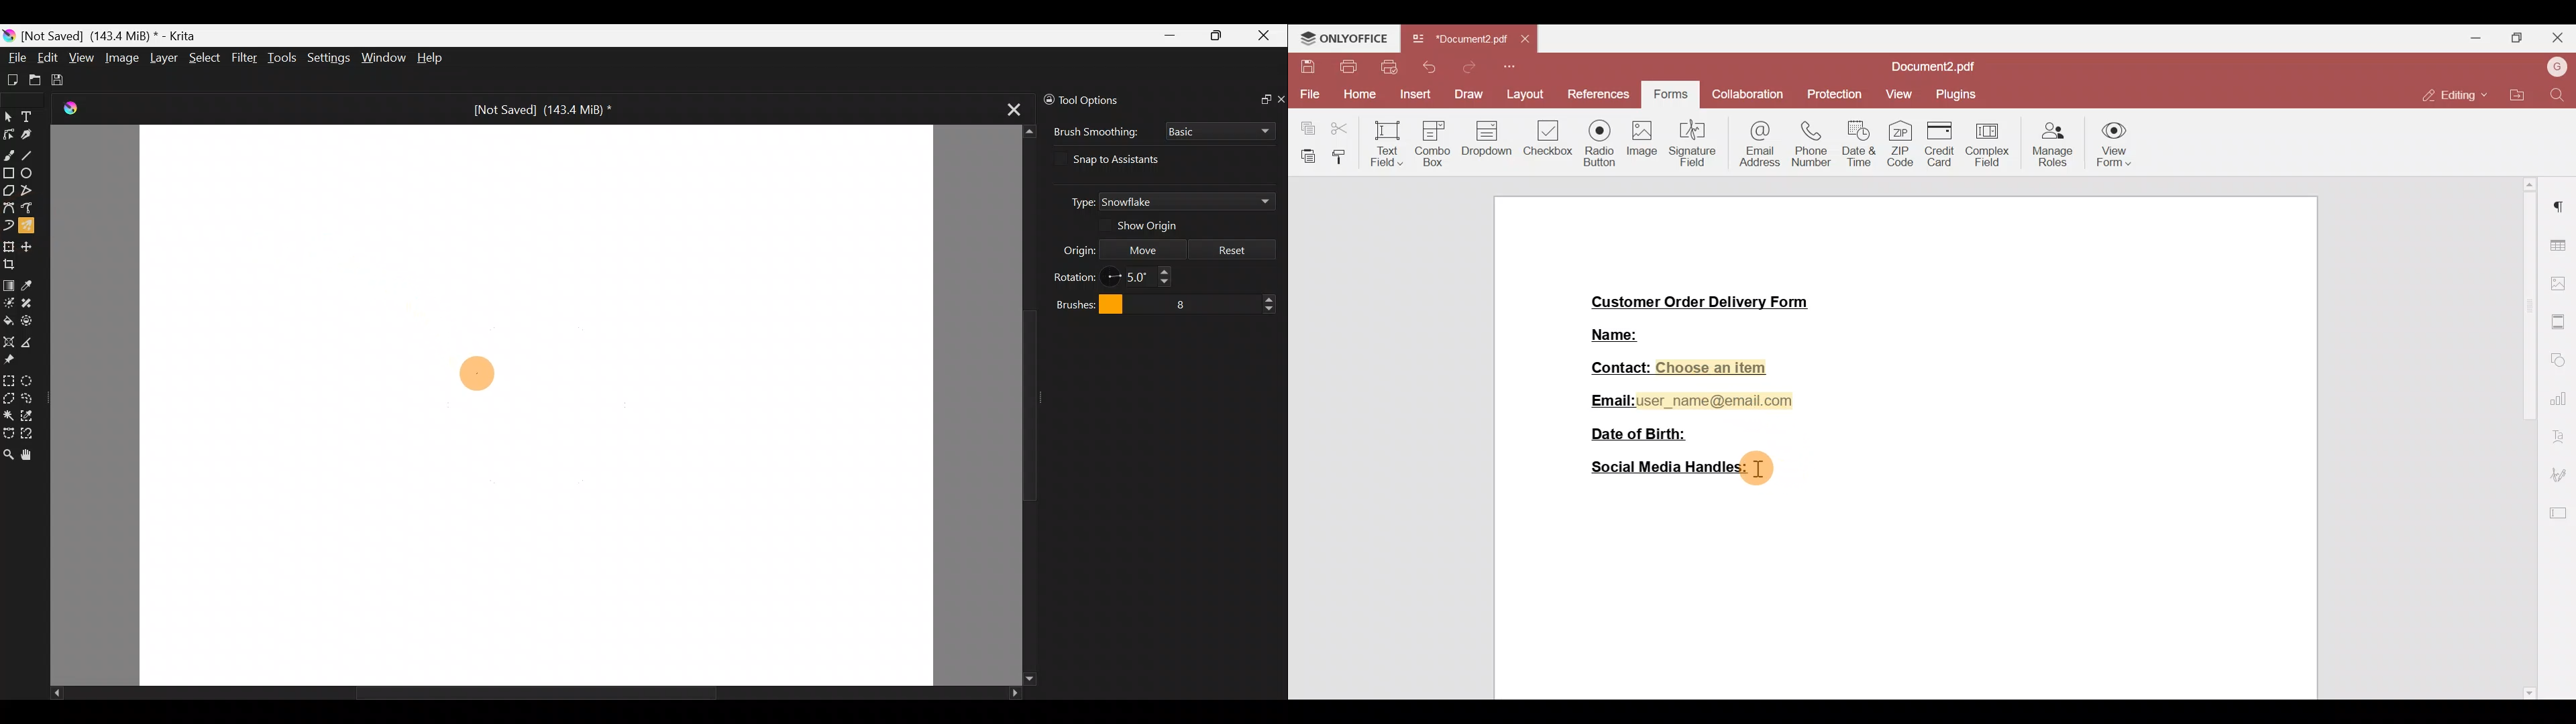 This screenshot has width=2576, height=728. What do you see at coordinates (27, 191) in the screenshot?
I see `Polyline` at bounding box center [27, 191].